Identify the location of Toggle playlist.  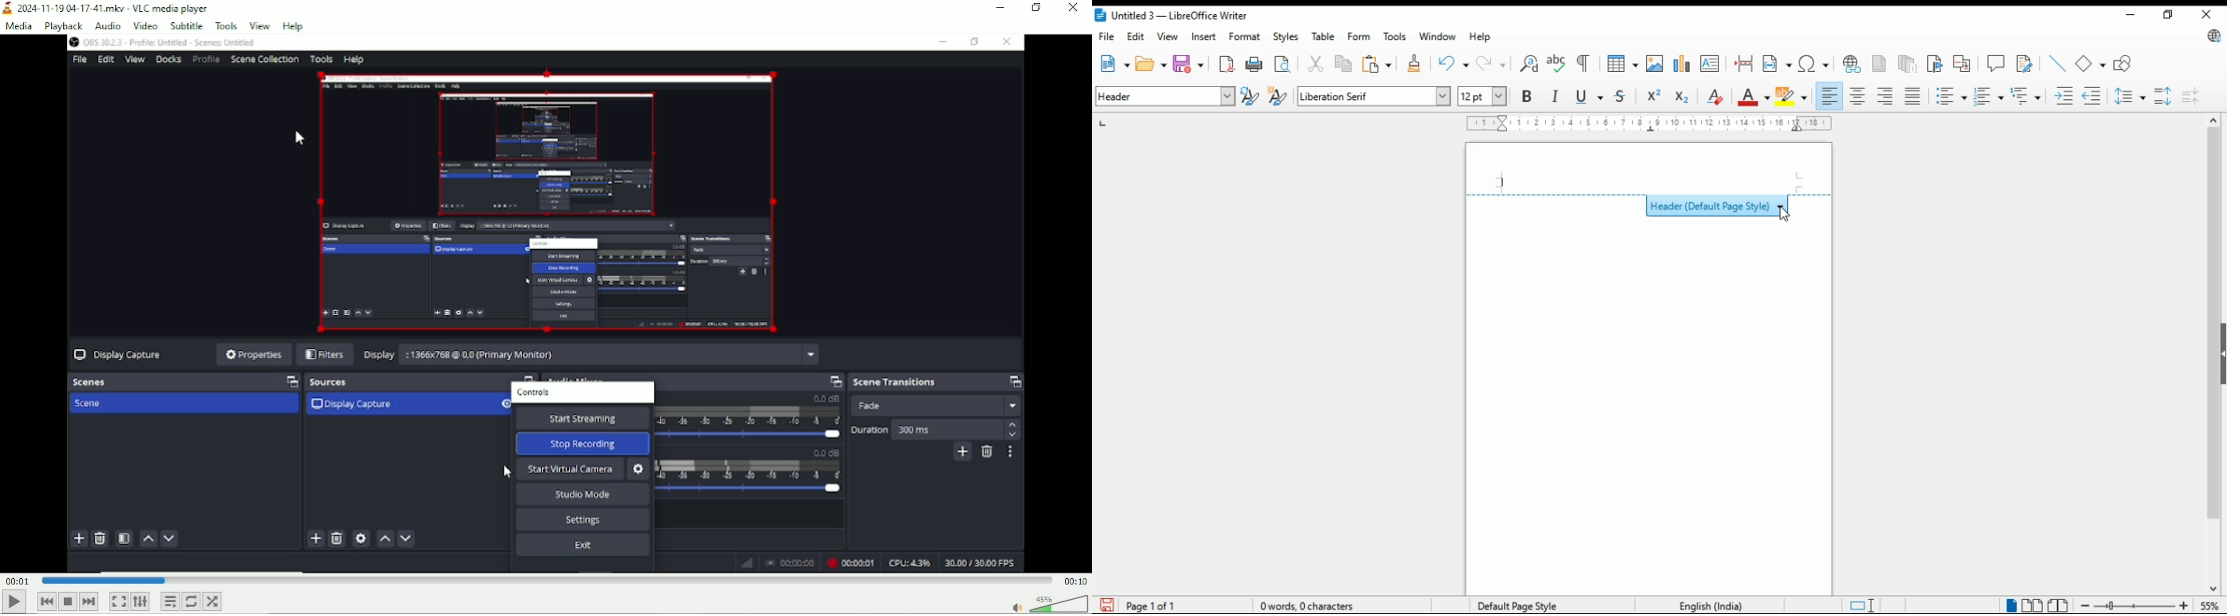
(170, 601).